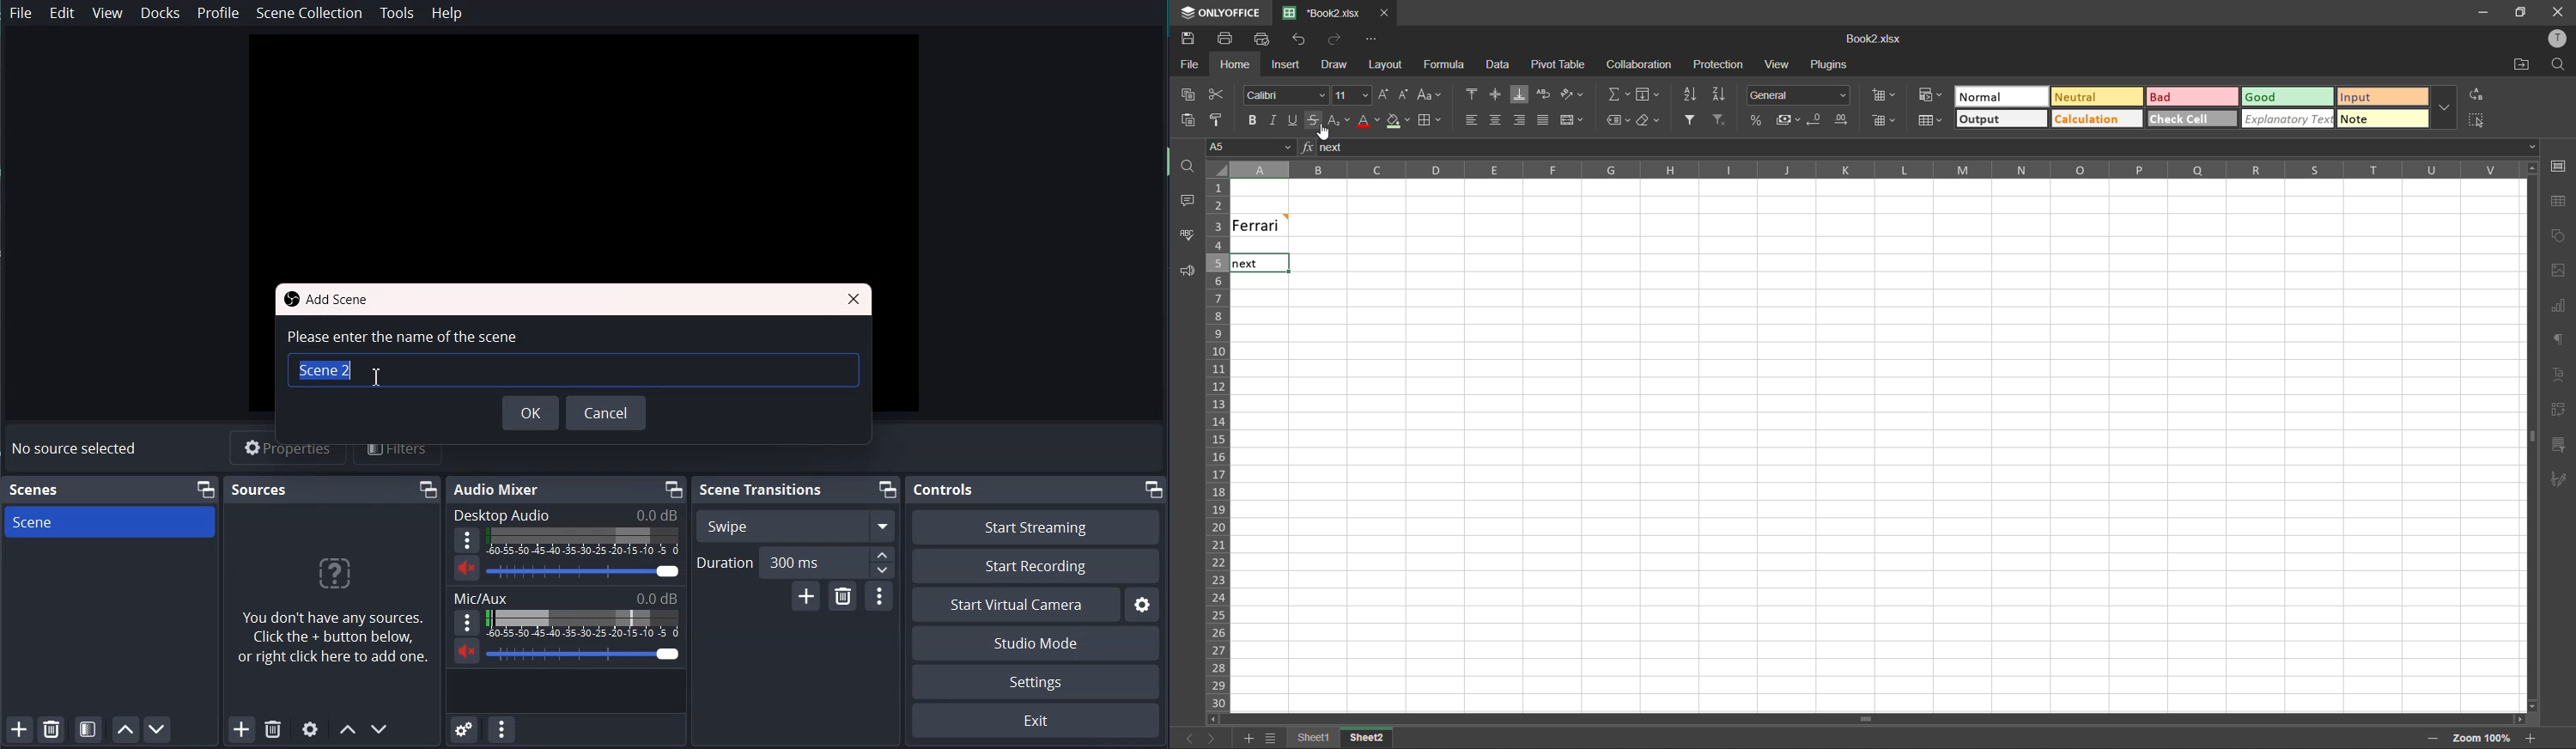  What do you see at coordinates (2558, 65) in the screenshot?
I see `find` at bounding box center [2558, 65].